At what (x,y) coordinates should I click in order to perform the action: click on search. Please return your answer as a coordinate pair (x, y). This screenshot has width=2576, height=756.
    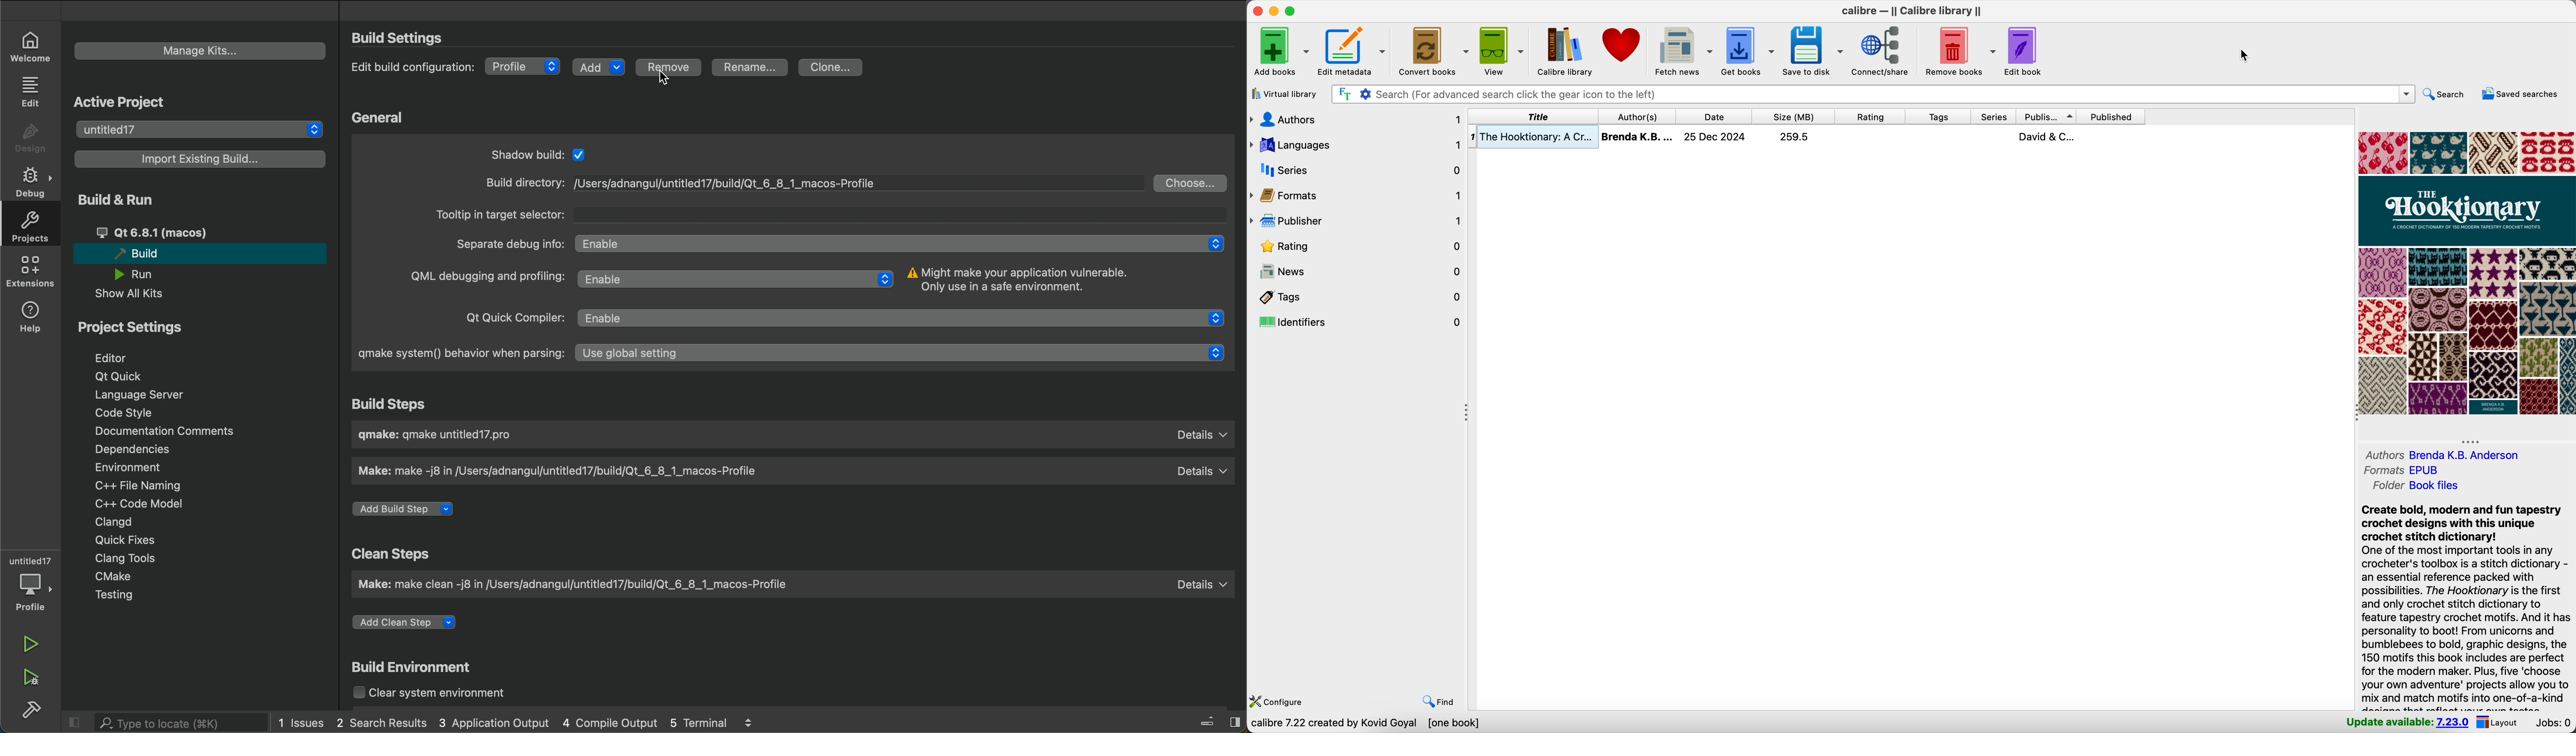
    Looking at the image, I should click on (2447, 94).